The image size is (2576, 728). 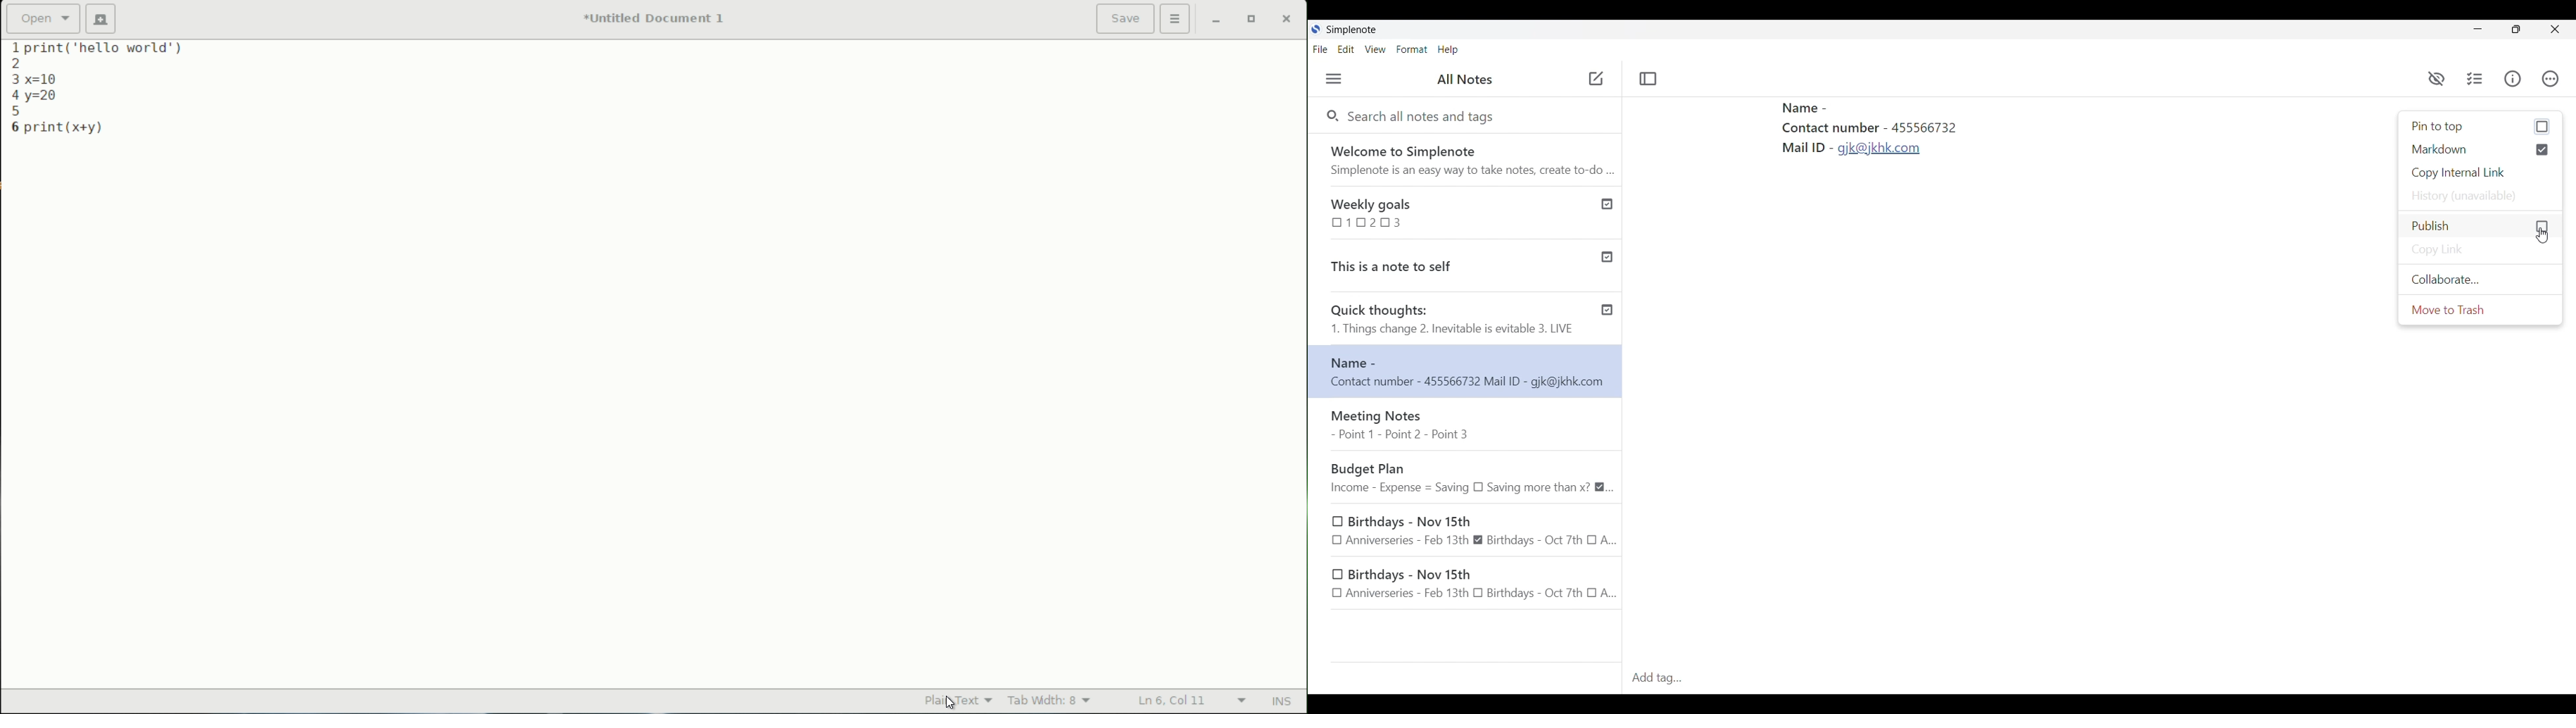 I want to click on Meeting Notes - Point 1 - Point 2 - Point 3, so click(x=1467, y=425).